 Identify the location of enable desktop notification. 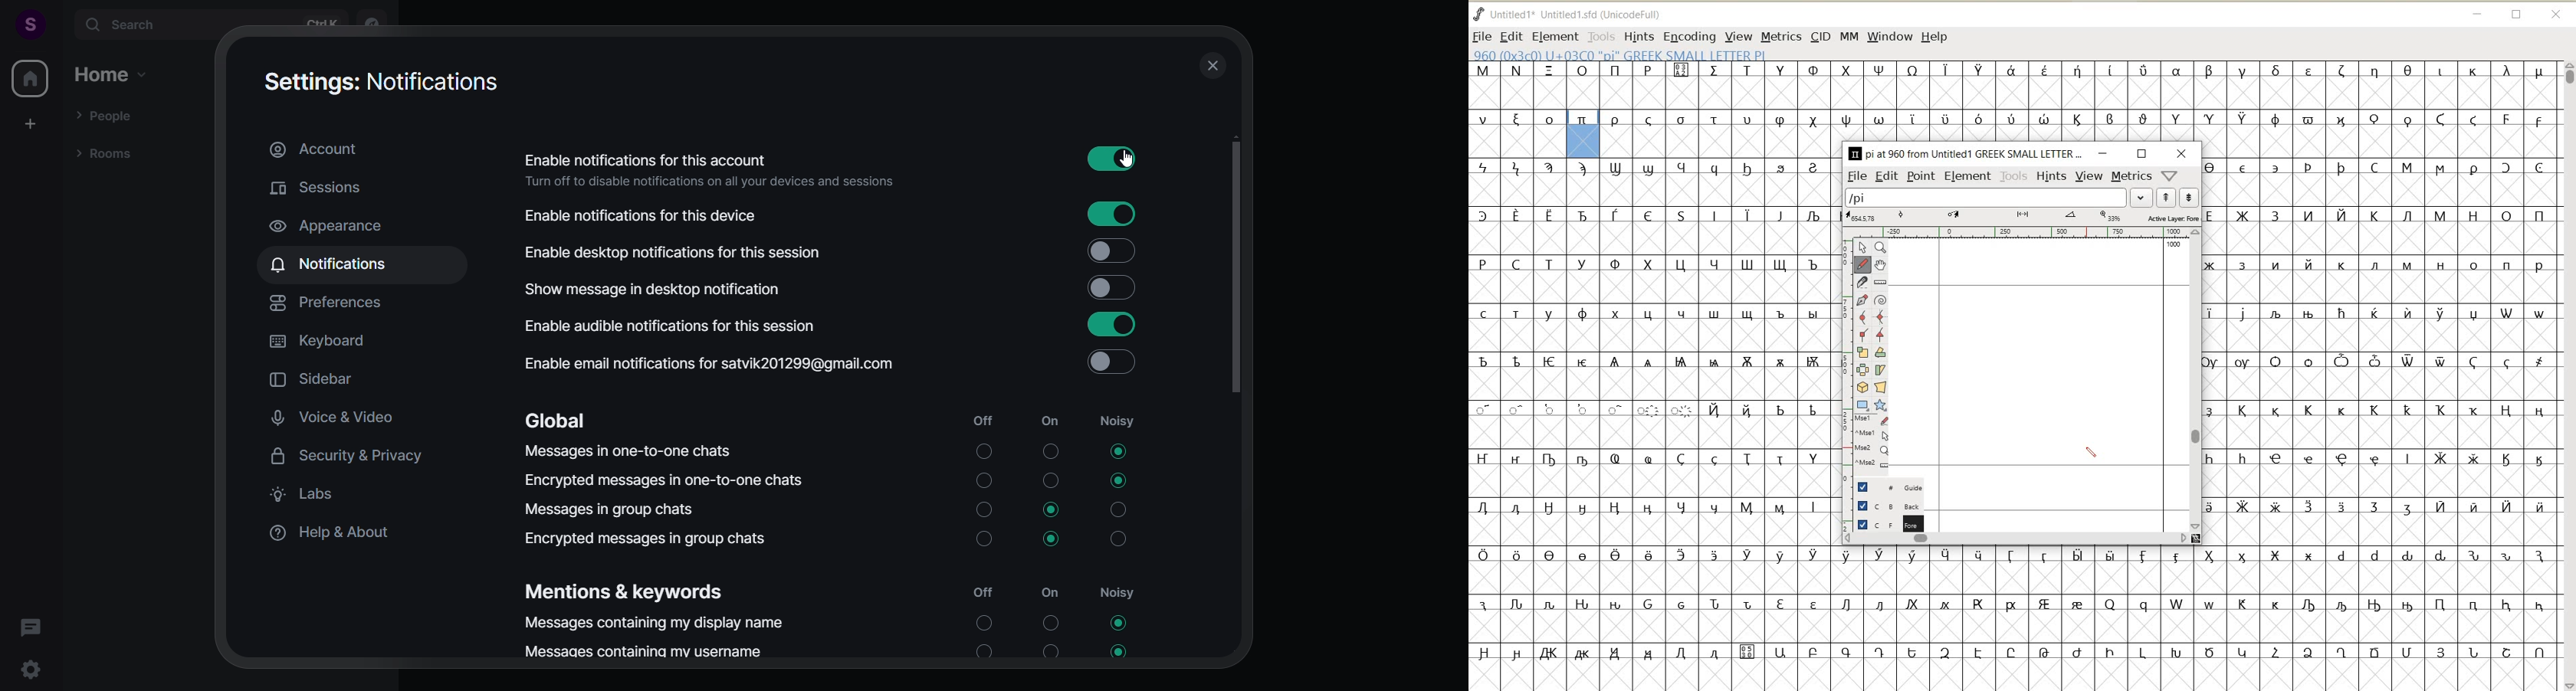
(833, 255).